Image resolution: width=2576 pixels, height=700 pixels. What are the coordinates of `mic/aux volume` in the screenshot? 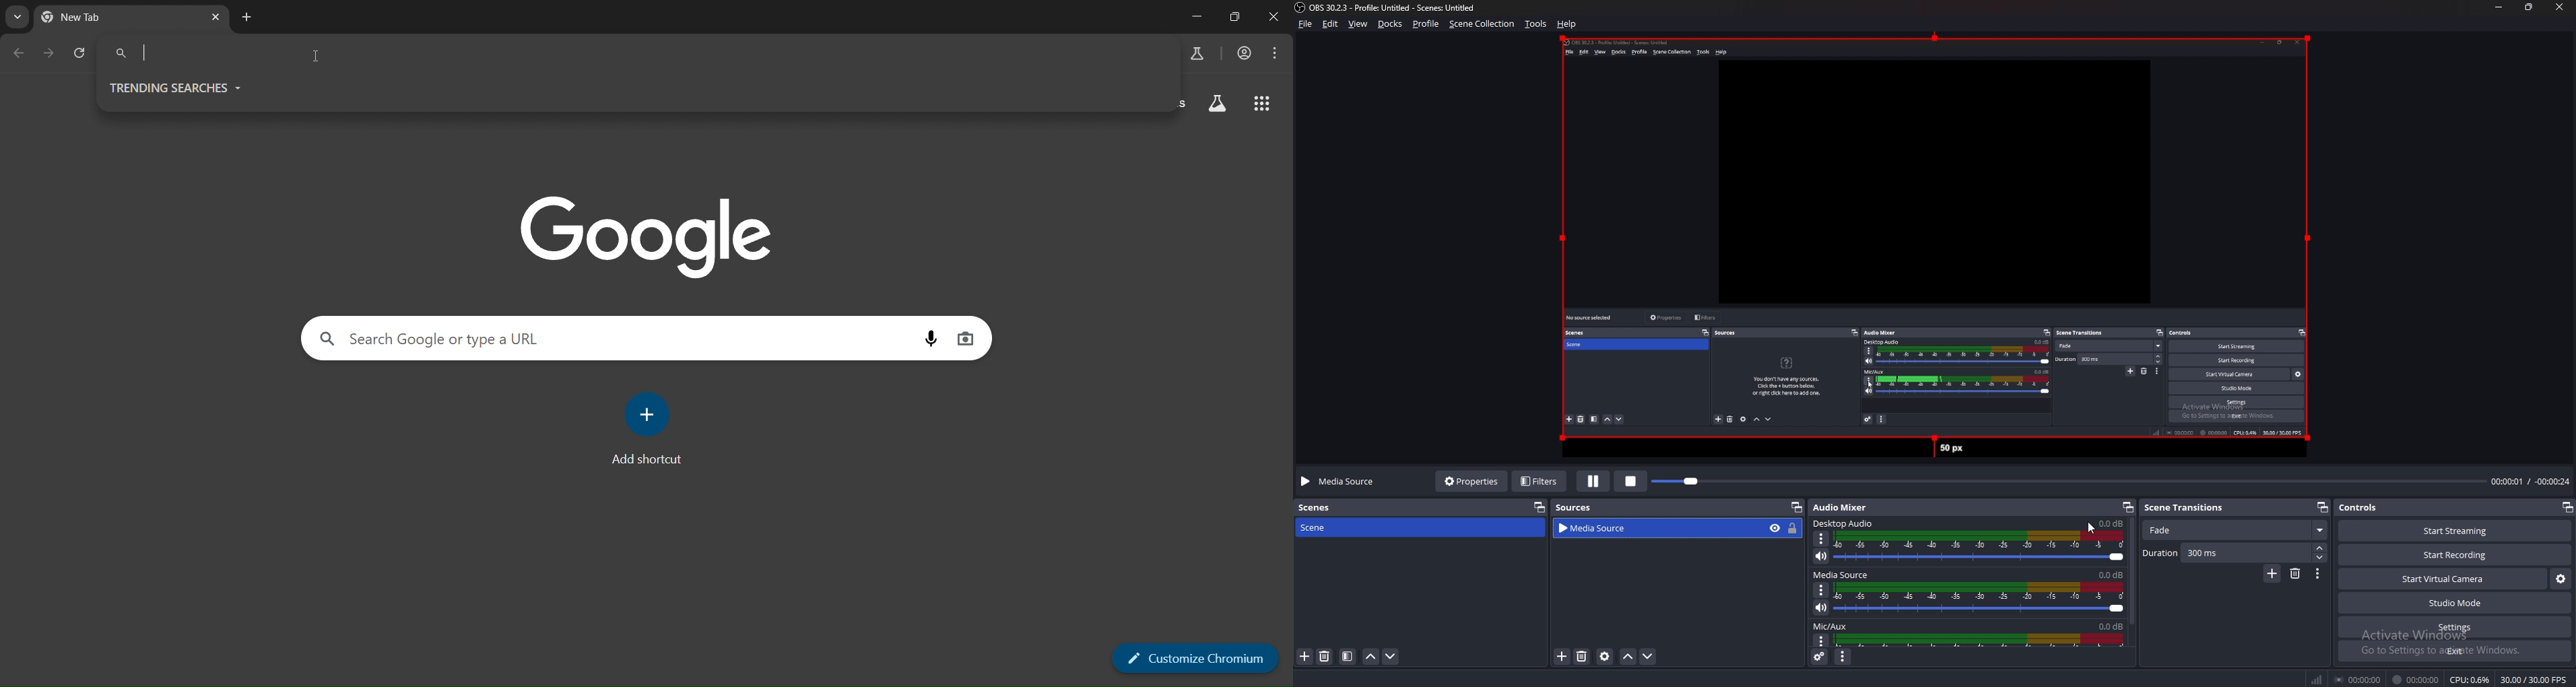 It's located at (1983, 640).